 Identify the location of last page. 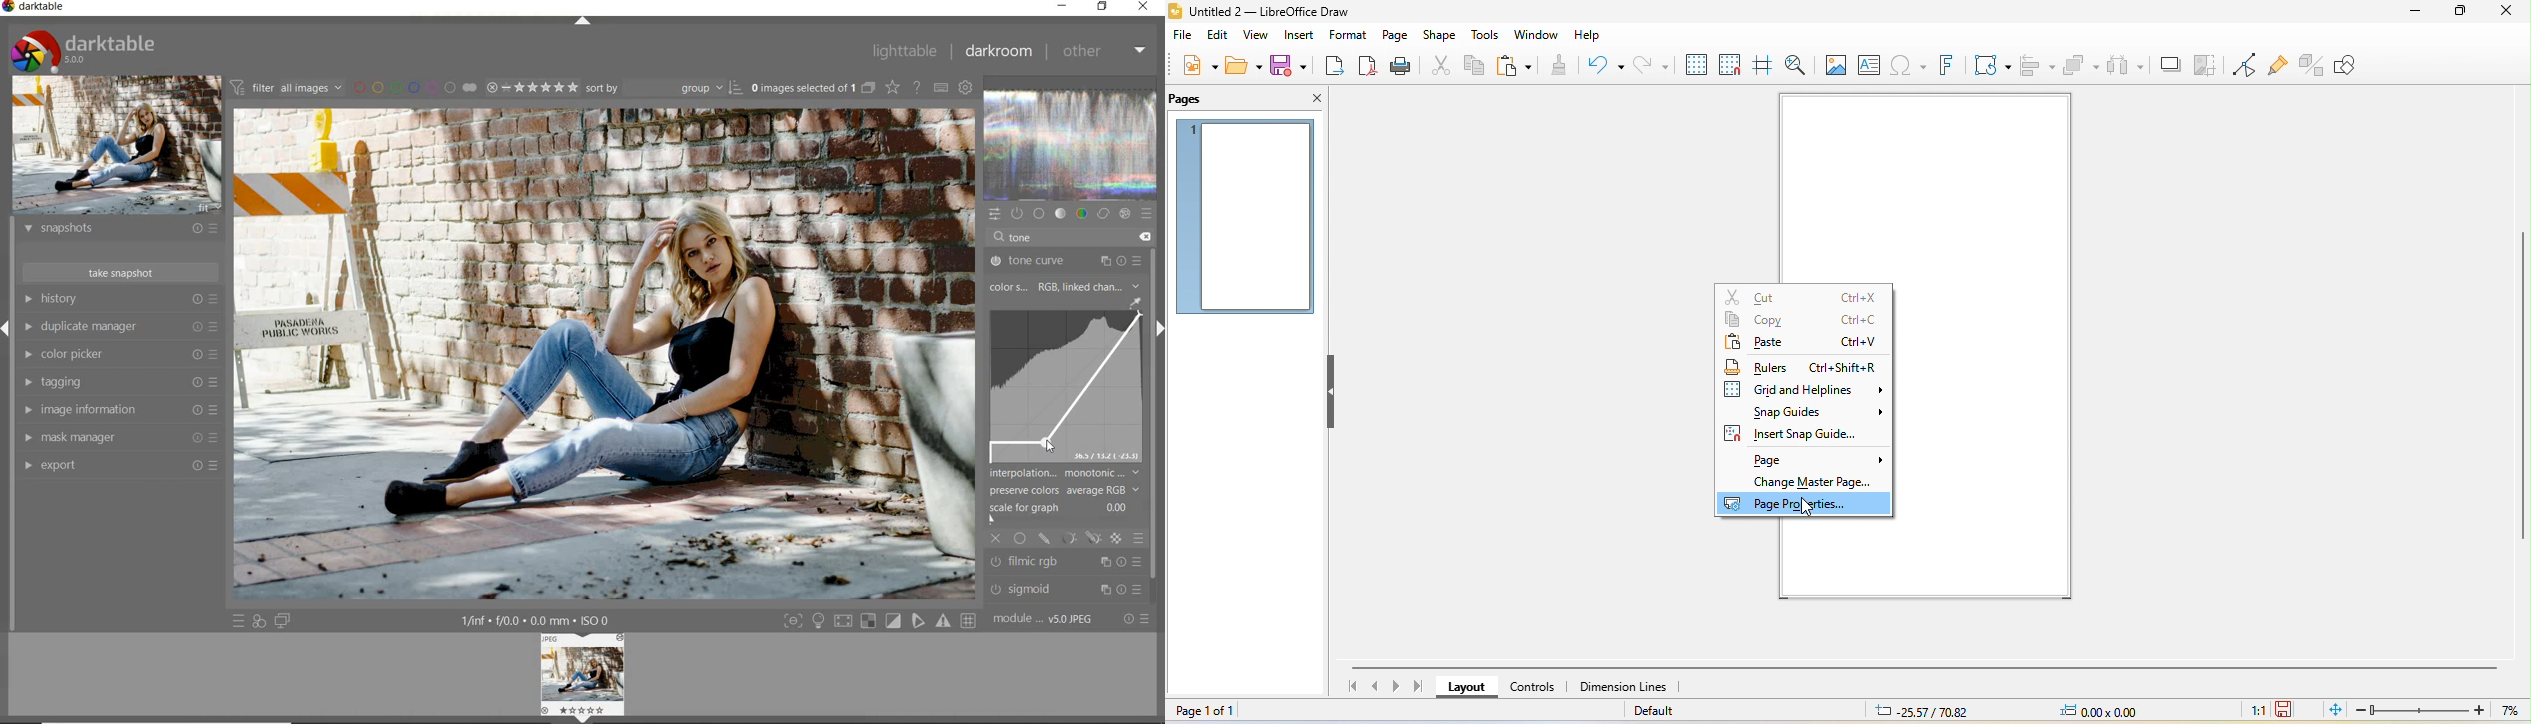
(1422, 686).